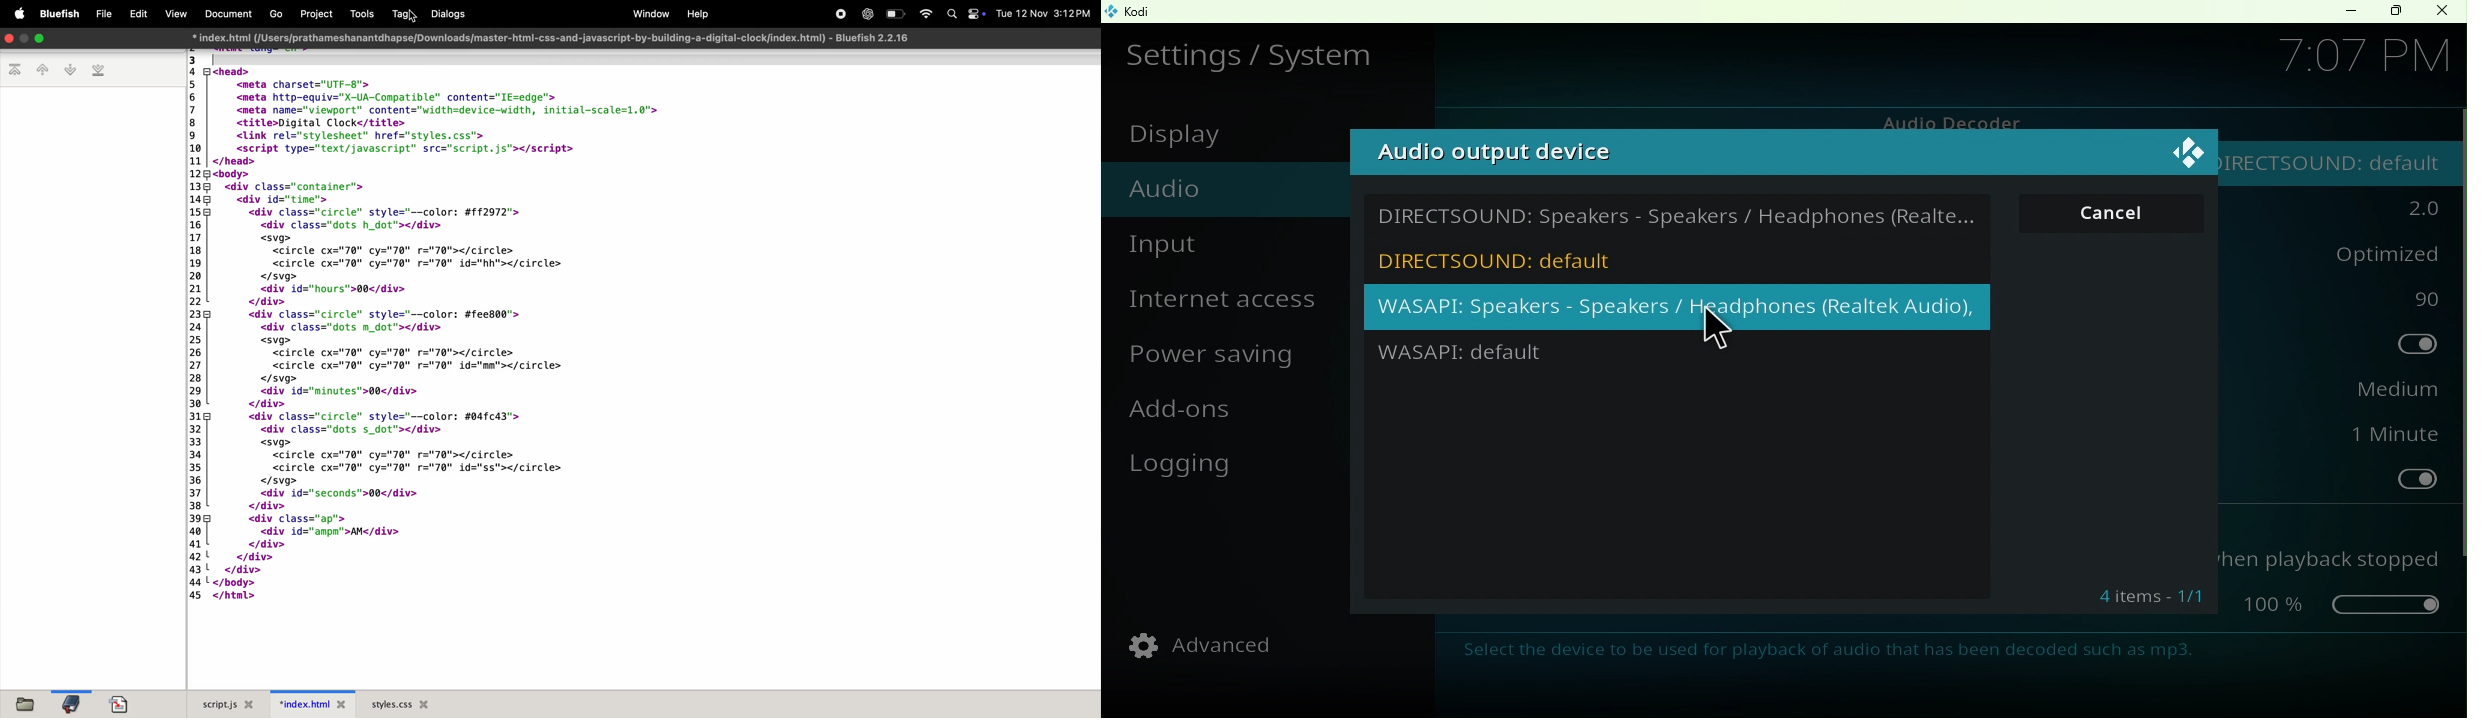 The height and width of the screenshot is (728, 2492). Describe the element at coordinates (2421, 480) in the screenshot. I see `Toggle` at that location.